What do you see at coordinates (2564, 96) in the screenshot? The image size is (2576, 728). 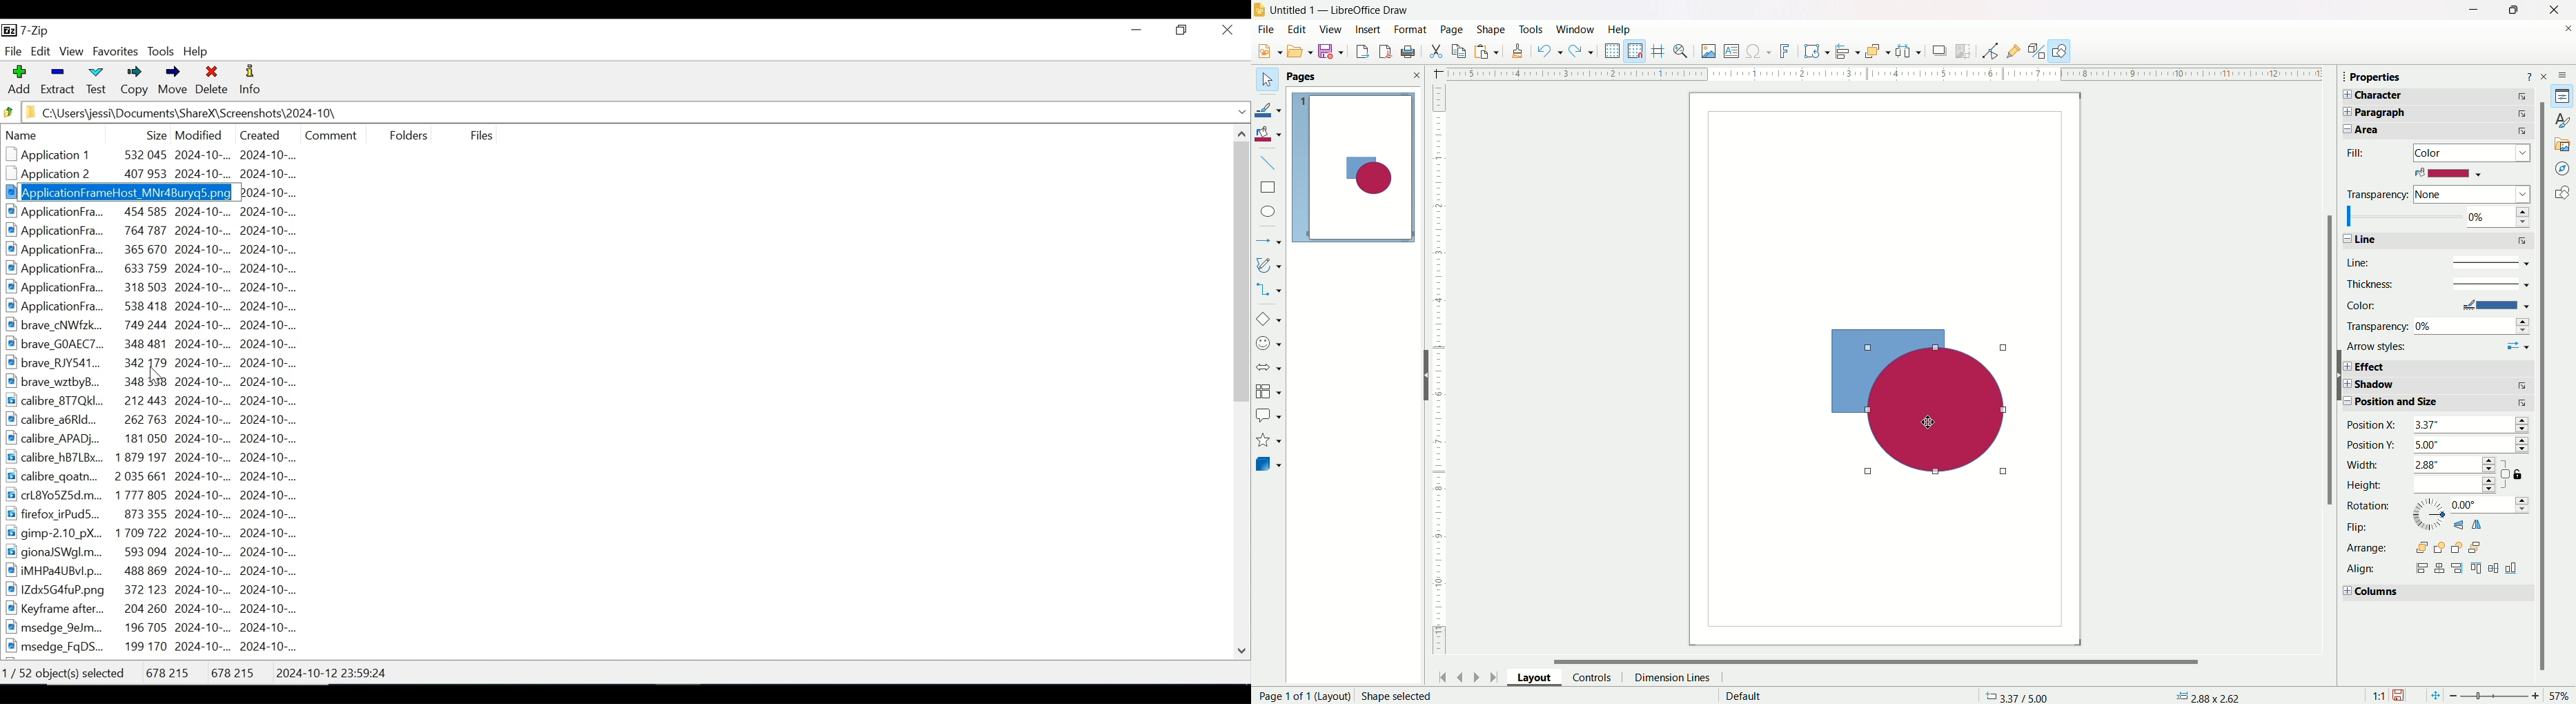 I see `properties` at bounding box center [2564, 96].